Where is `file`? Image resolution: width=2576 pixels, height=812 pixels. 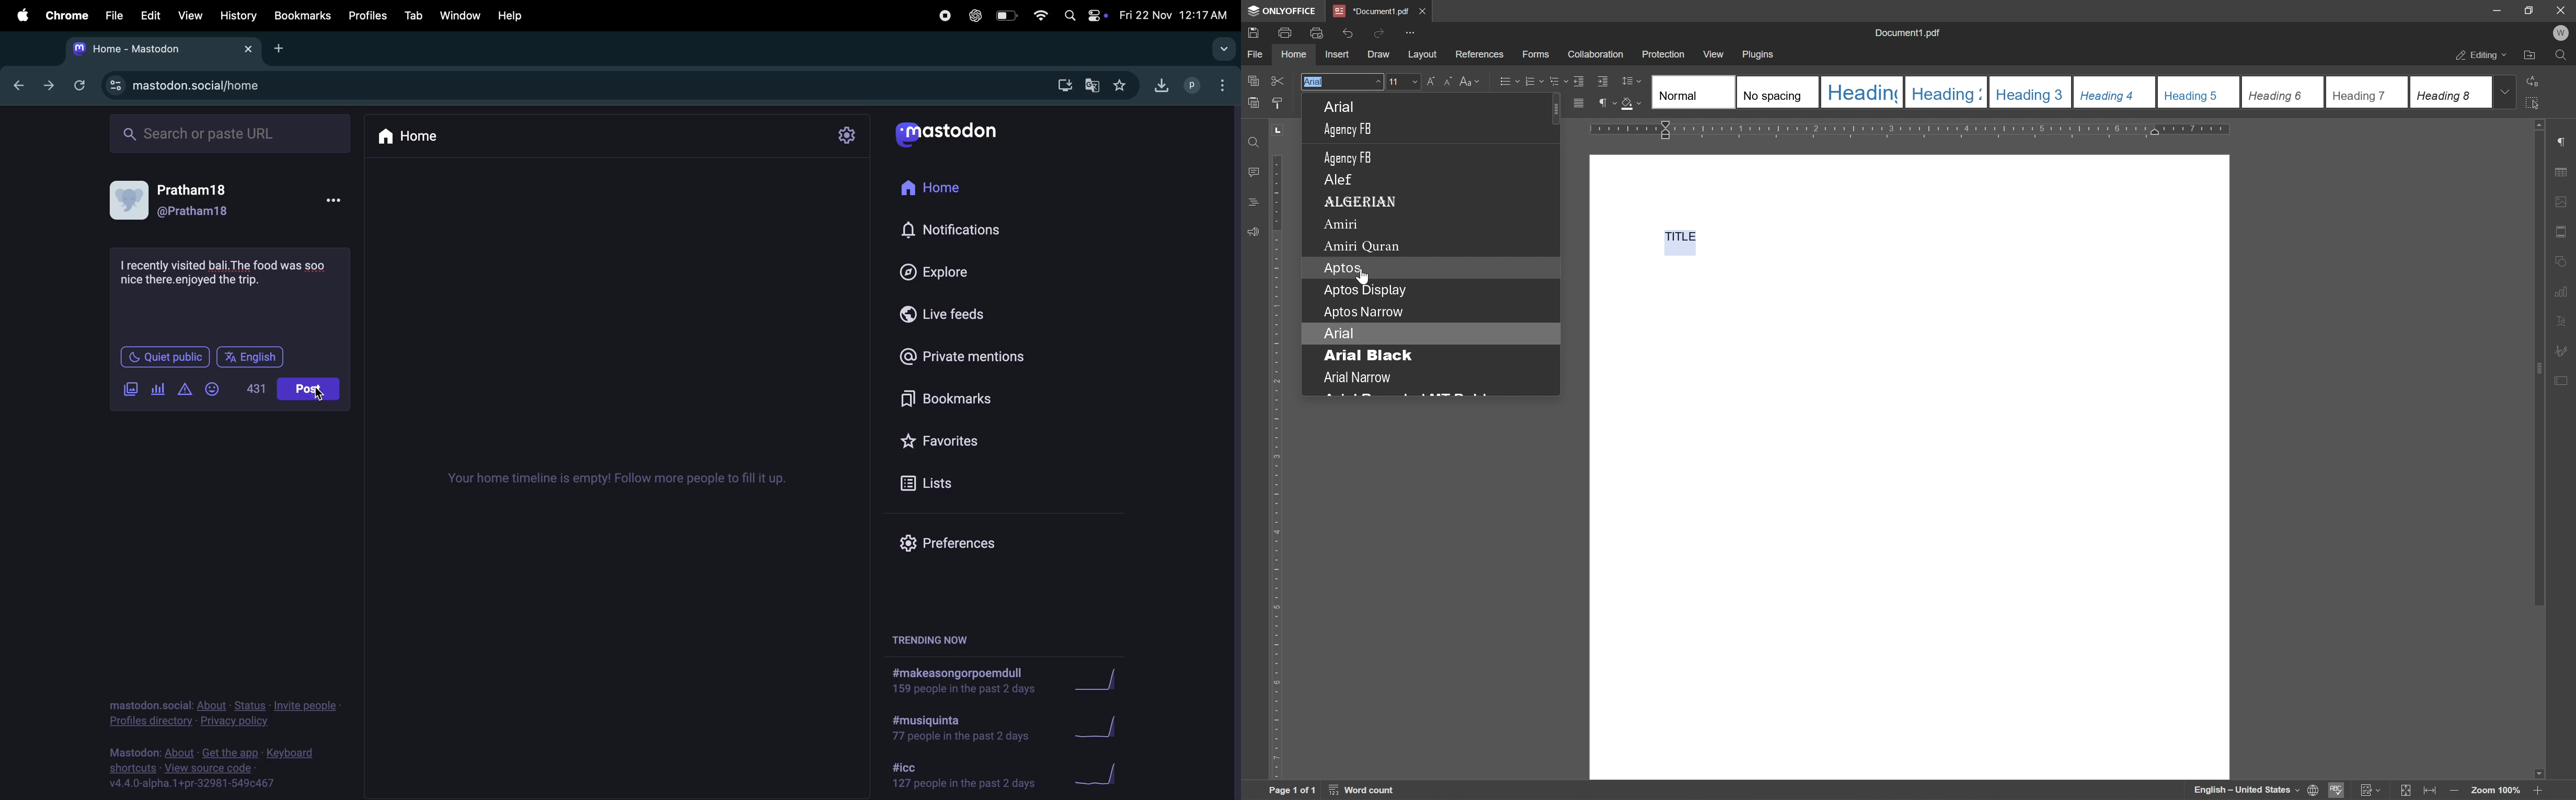
file is located at coordinates (1255, 53).